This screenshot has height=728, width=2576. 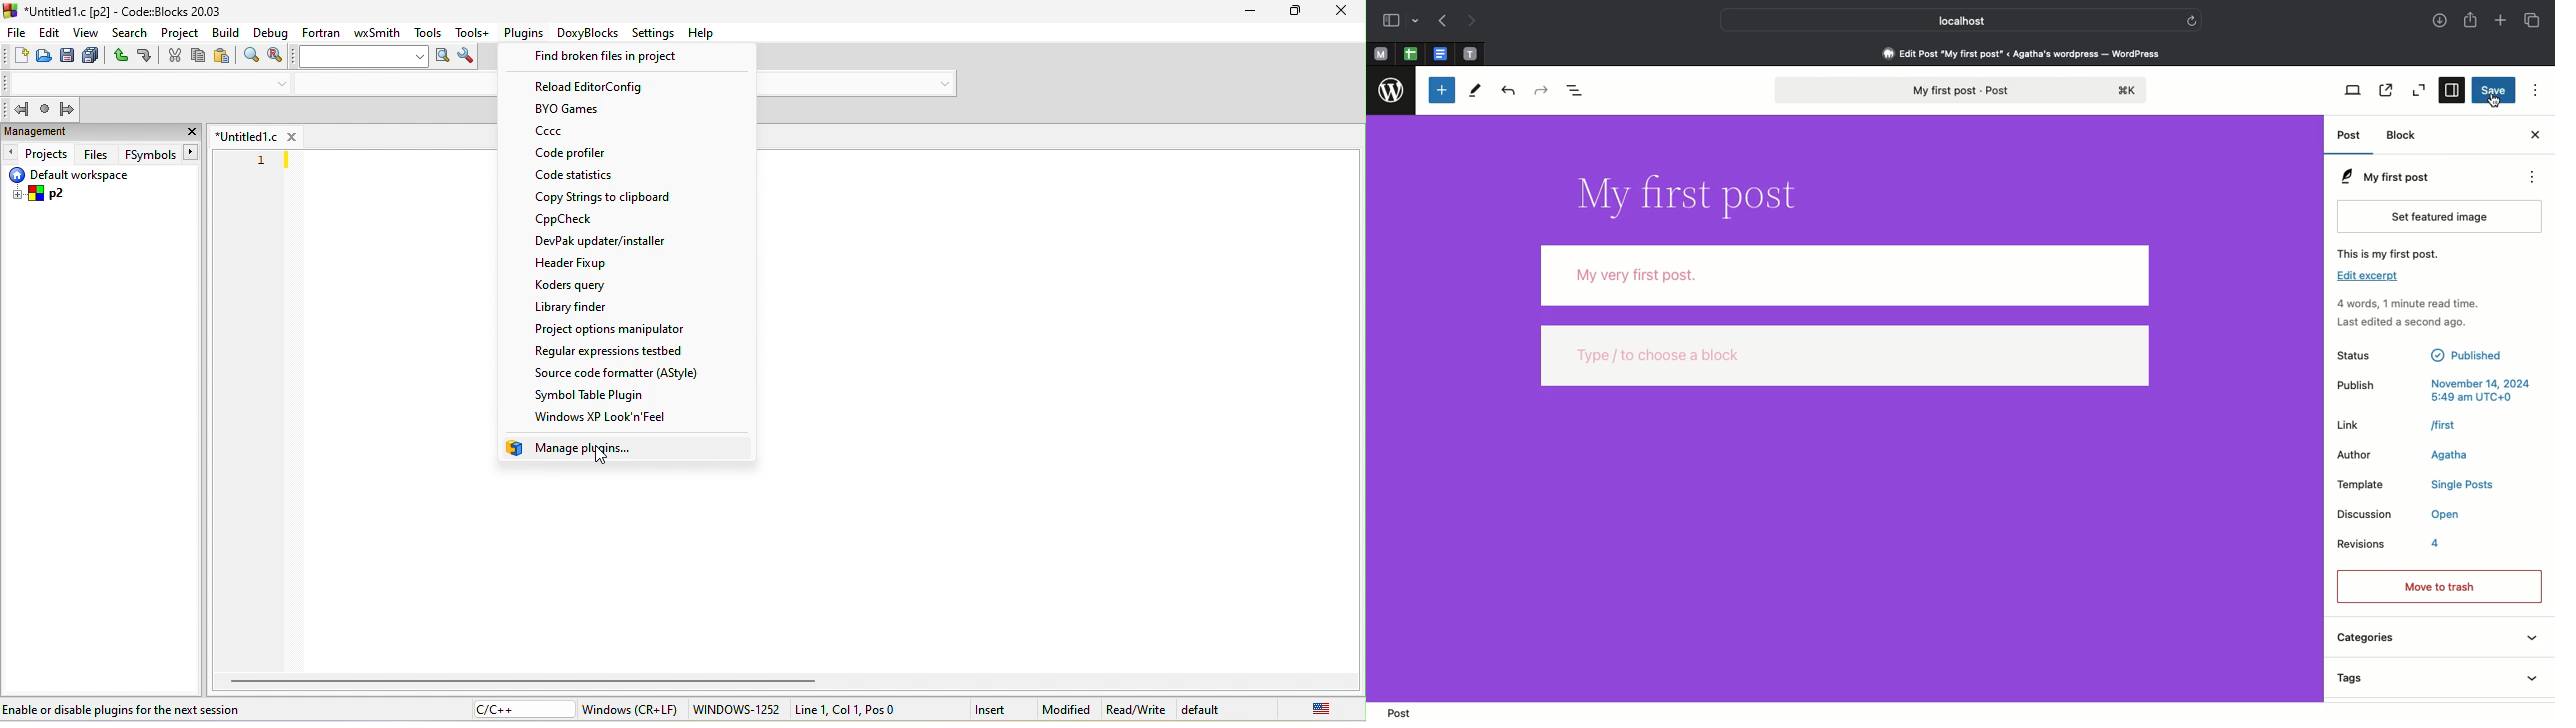 I want to click on Redo, so click(x=1541, y=90).